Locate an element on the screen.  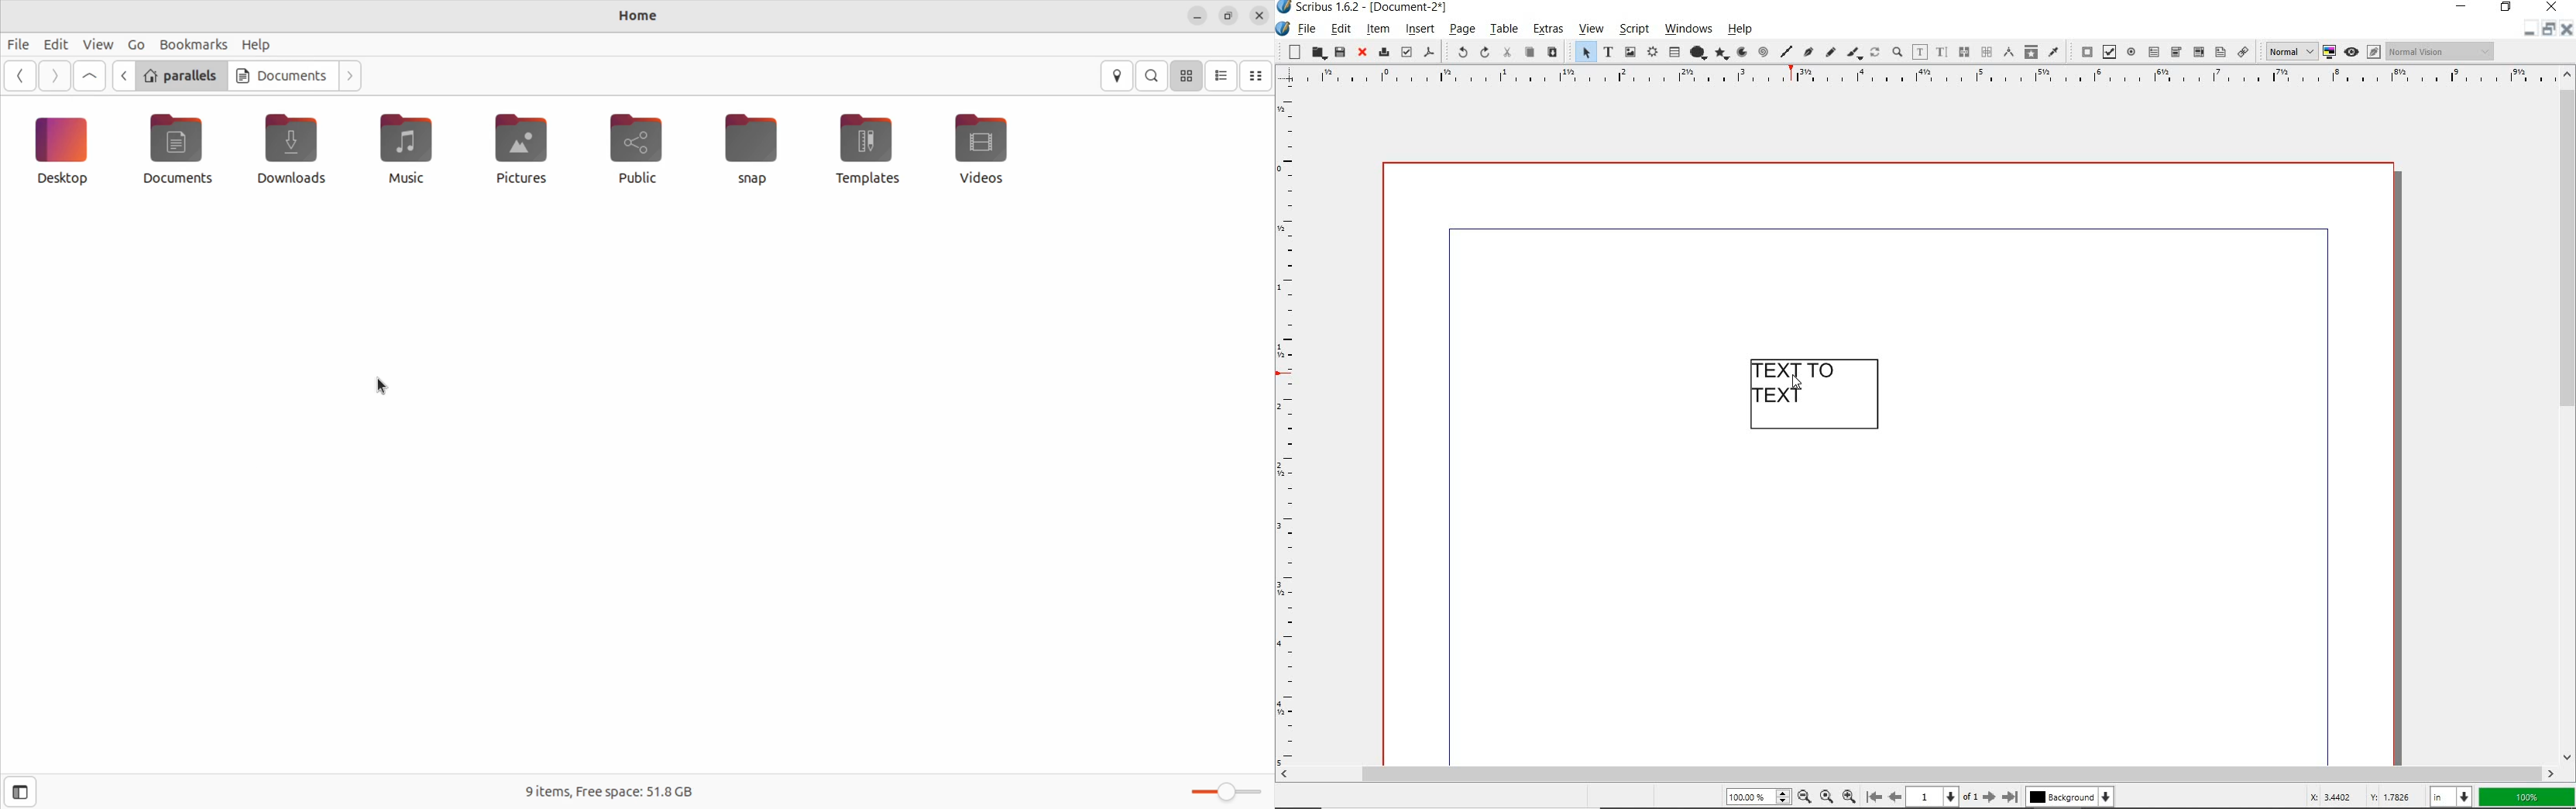
unlink text frames is located at coordinates (1986, 53).